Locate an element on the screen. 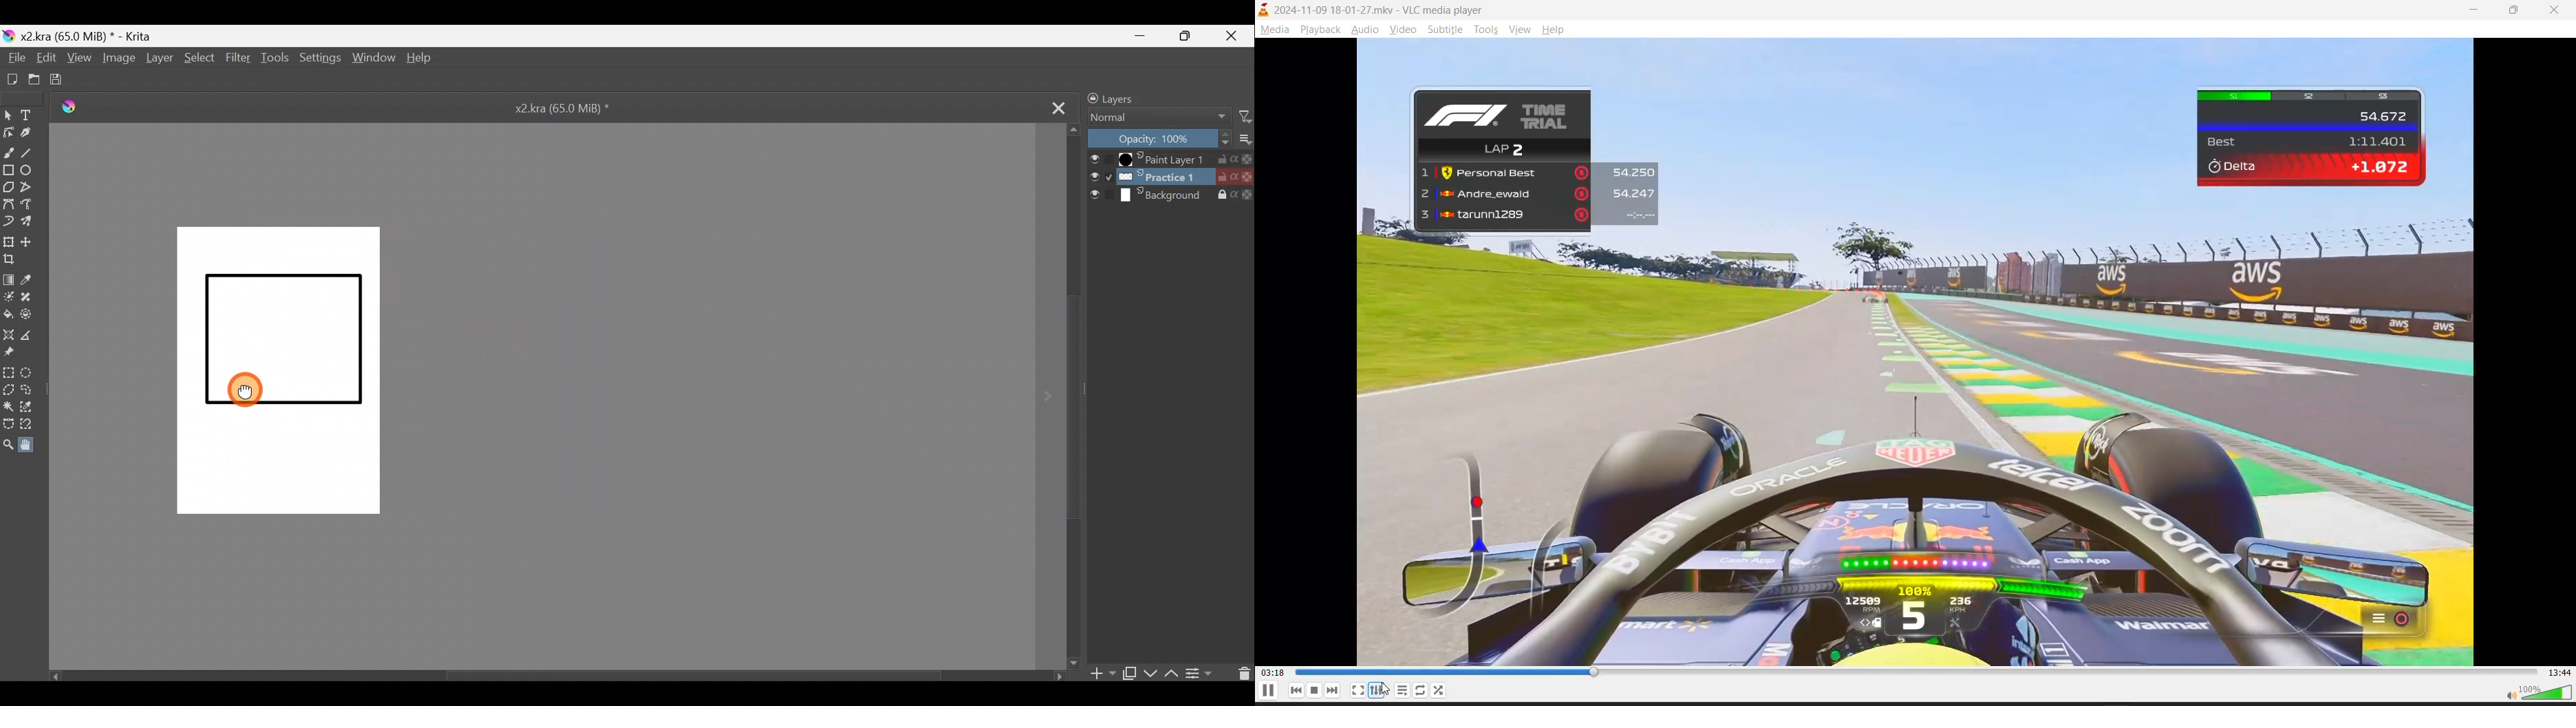 The height and width of the screenshot is (728, 2576). Elliptical selection tool is located at coordinates (30, 374).